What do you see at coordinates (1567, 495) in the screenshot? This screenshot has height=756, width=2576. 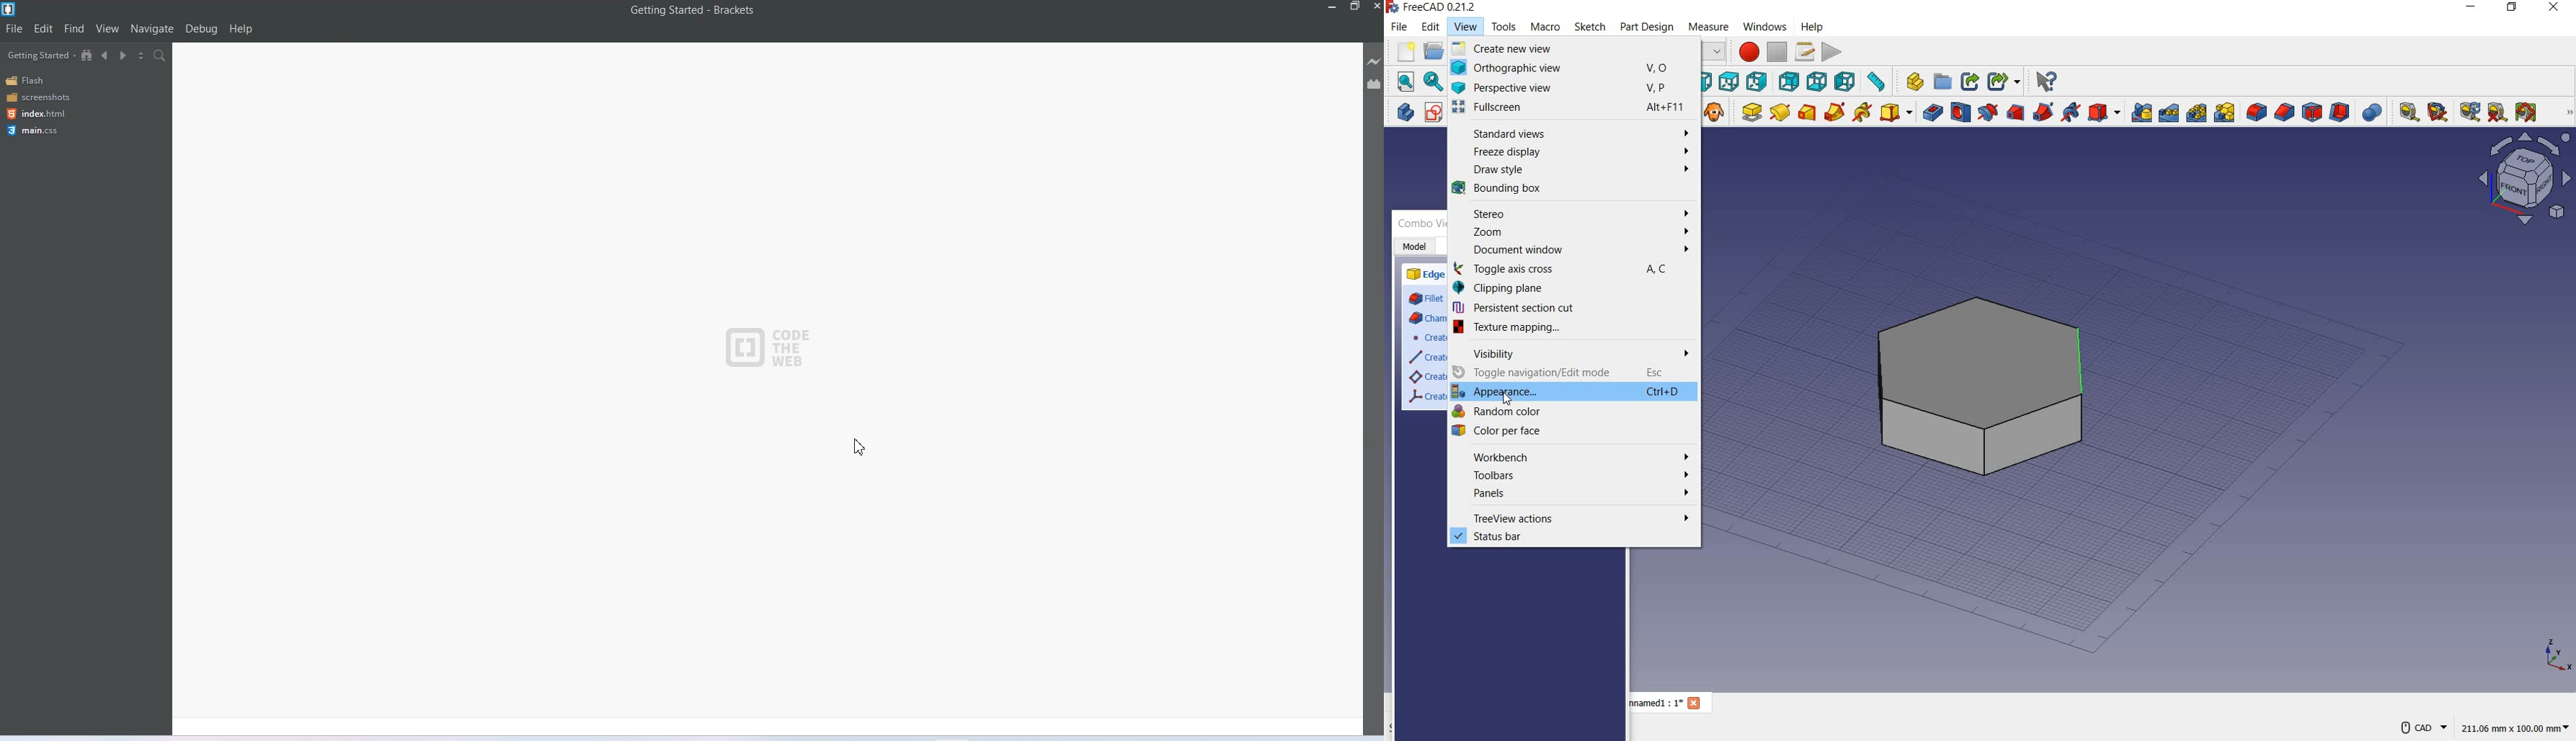 I see `panels` at bounding box center [1567, 495].